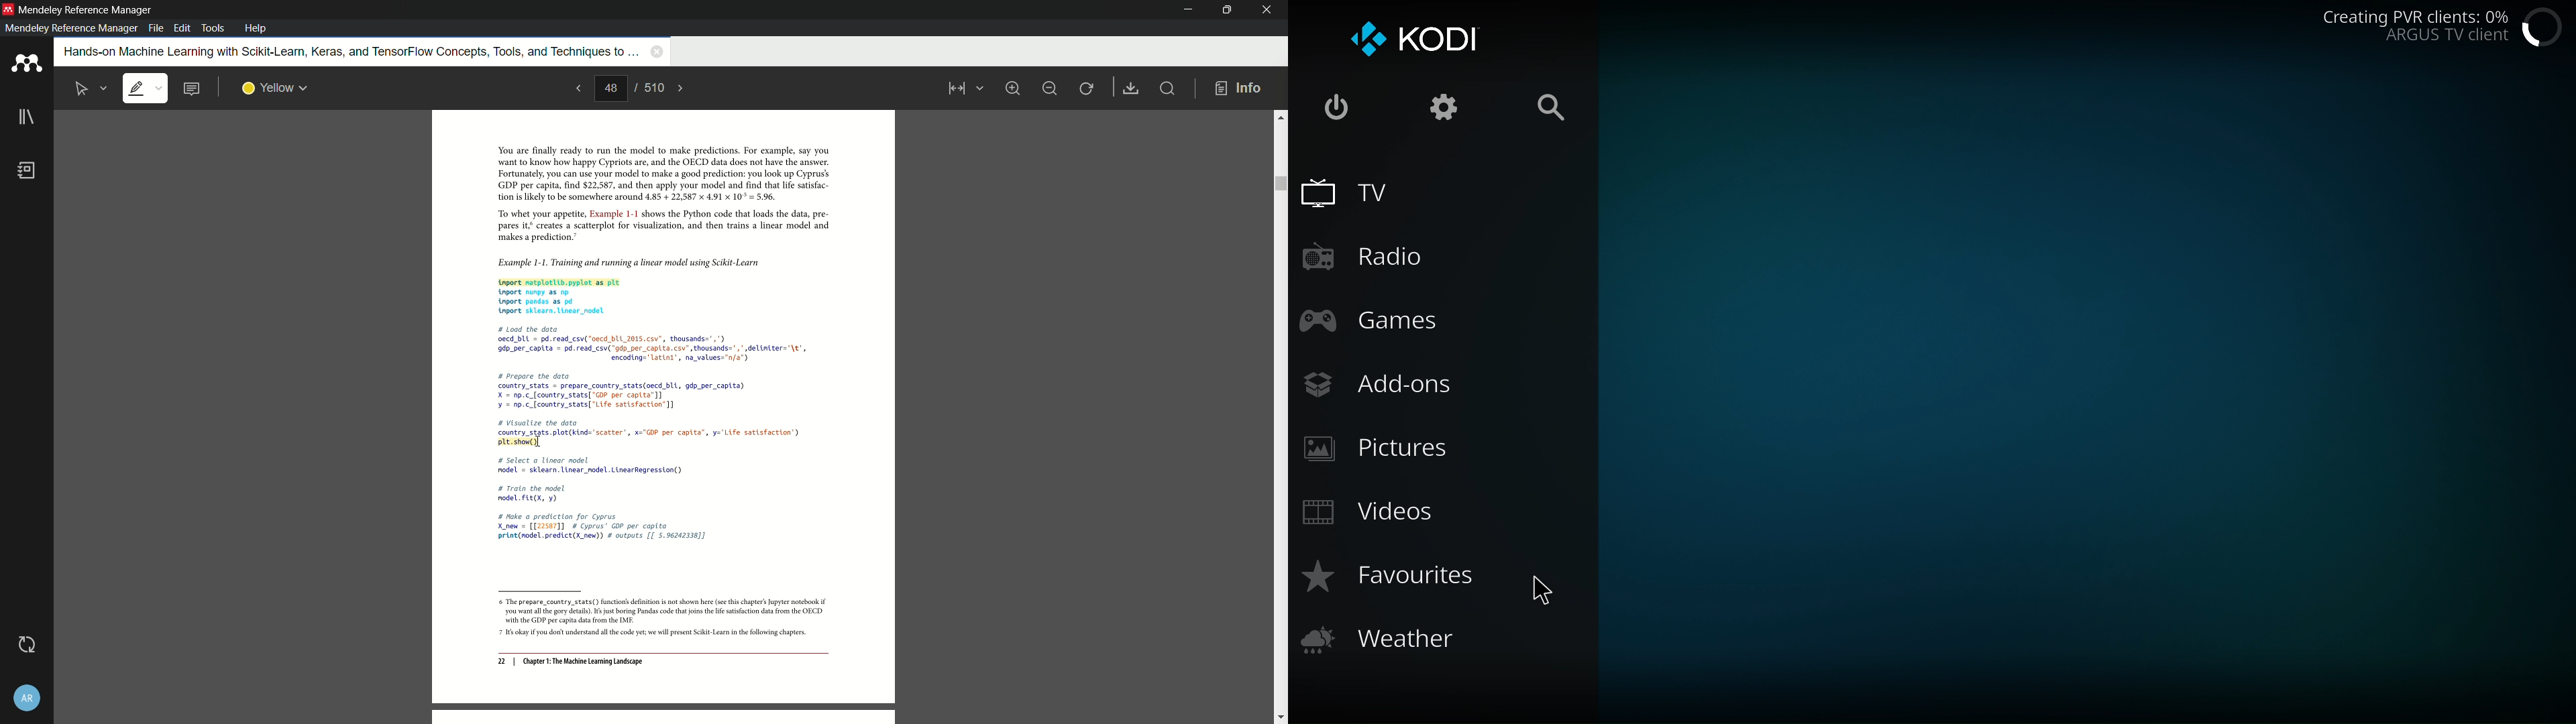 The width and height of the screenshot is (2576, 728). I want to click on help menu, so click(256, 28).